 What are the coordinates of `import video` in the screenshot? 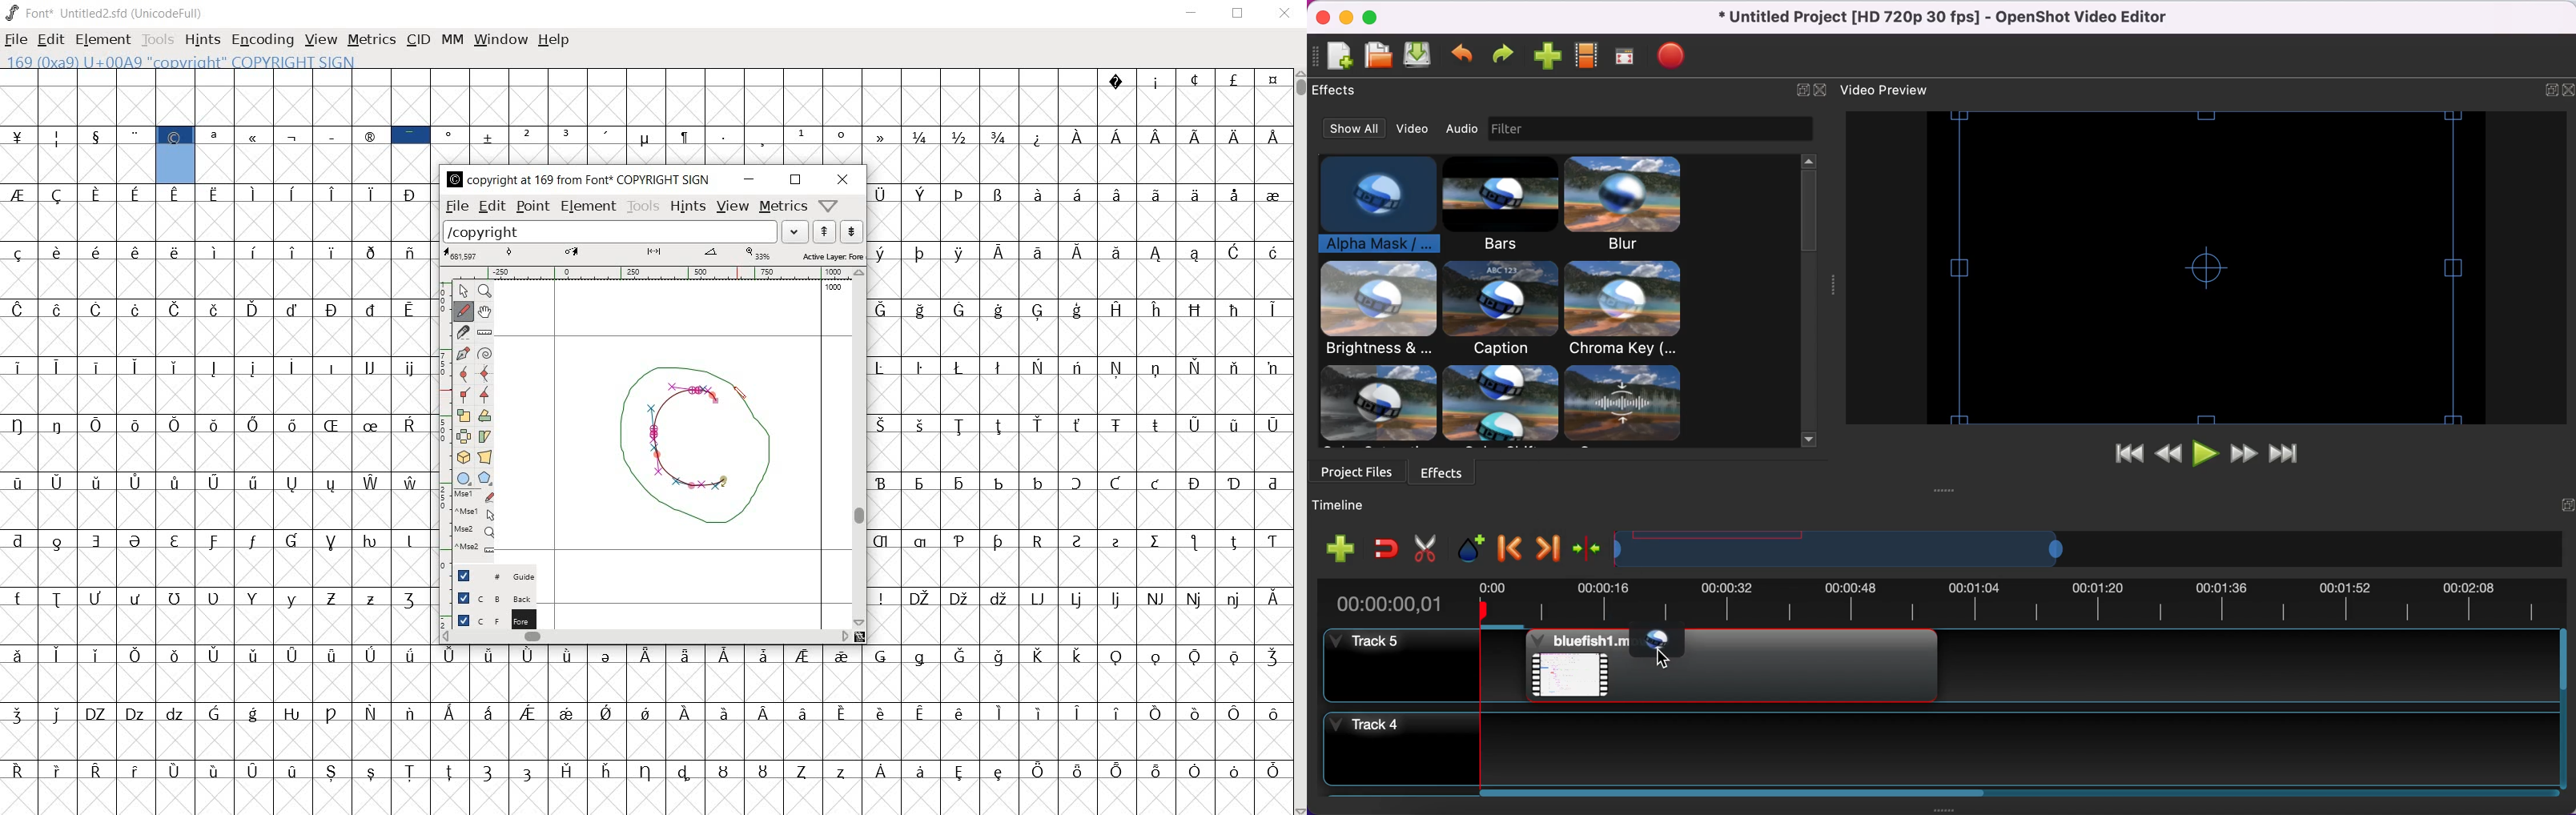 It's located at (1546, 59).